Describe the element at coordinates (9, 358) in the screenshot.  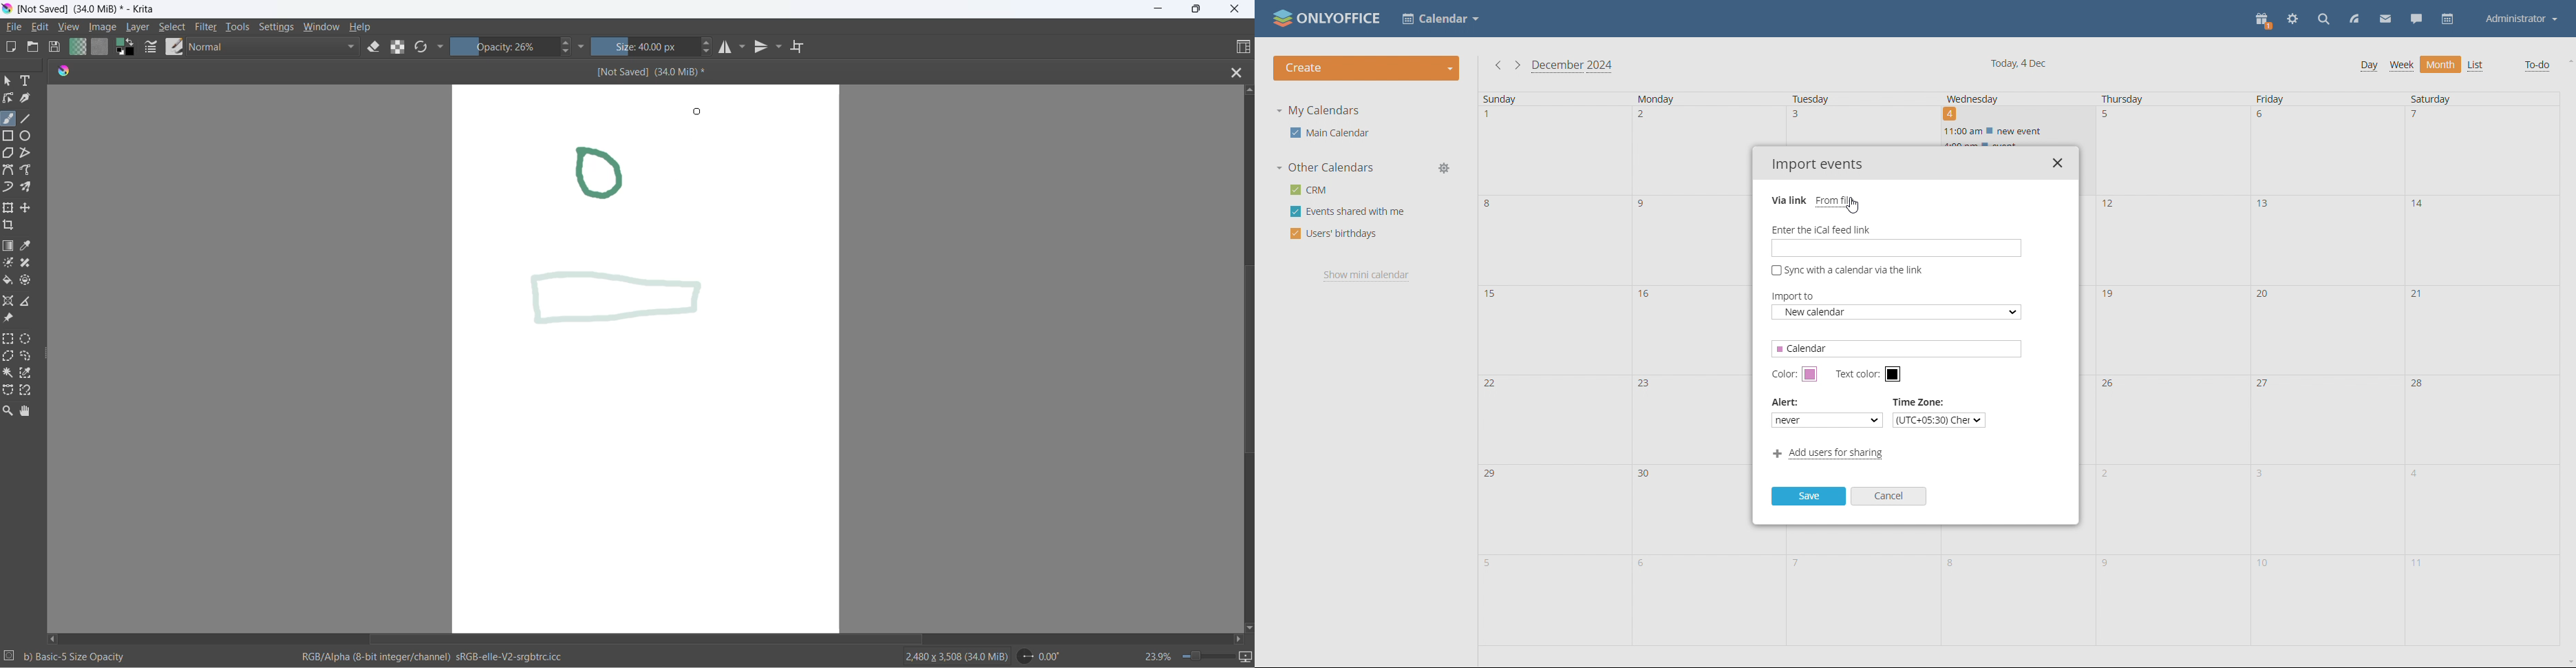
I see `polygonal selection tool` at that location.